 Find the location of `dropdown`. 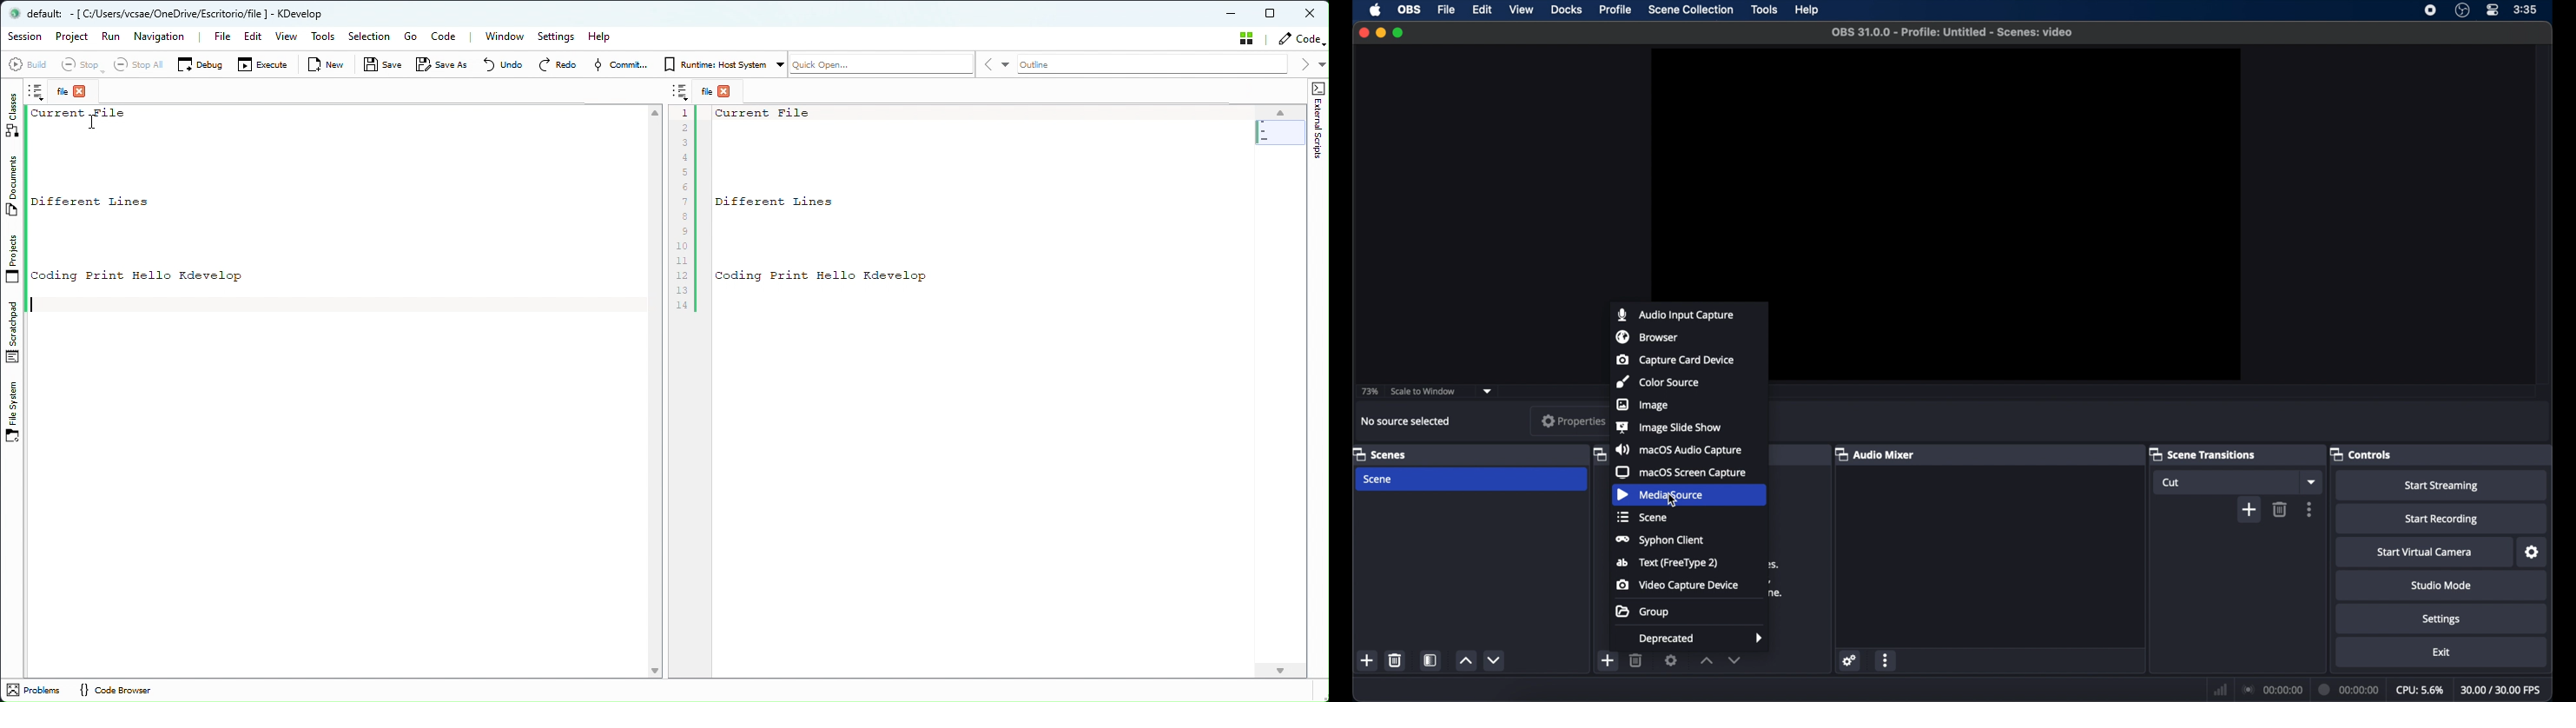

dropdown is located at coordinates (1487, 391).